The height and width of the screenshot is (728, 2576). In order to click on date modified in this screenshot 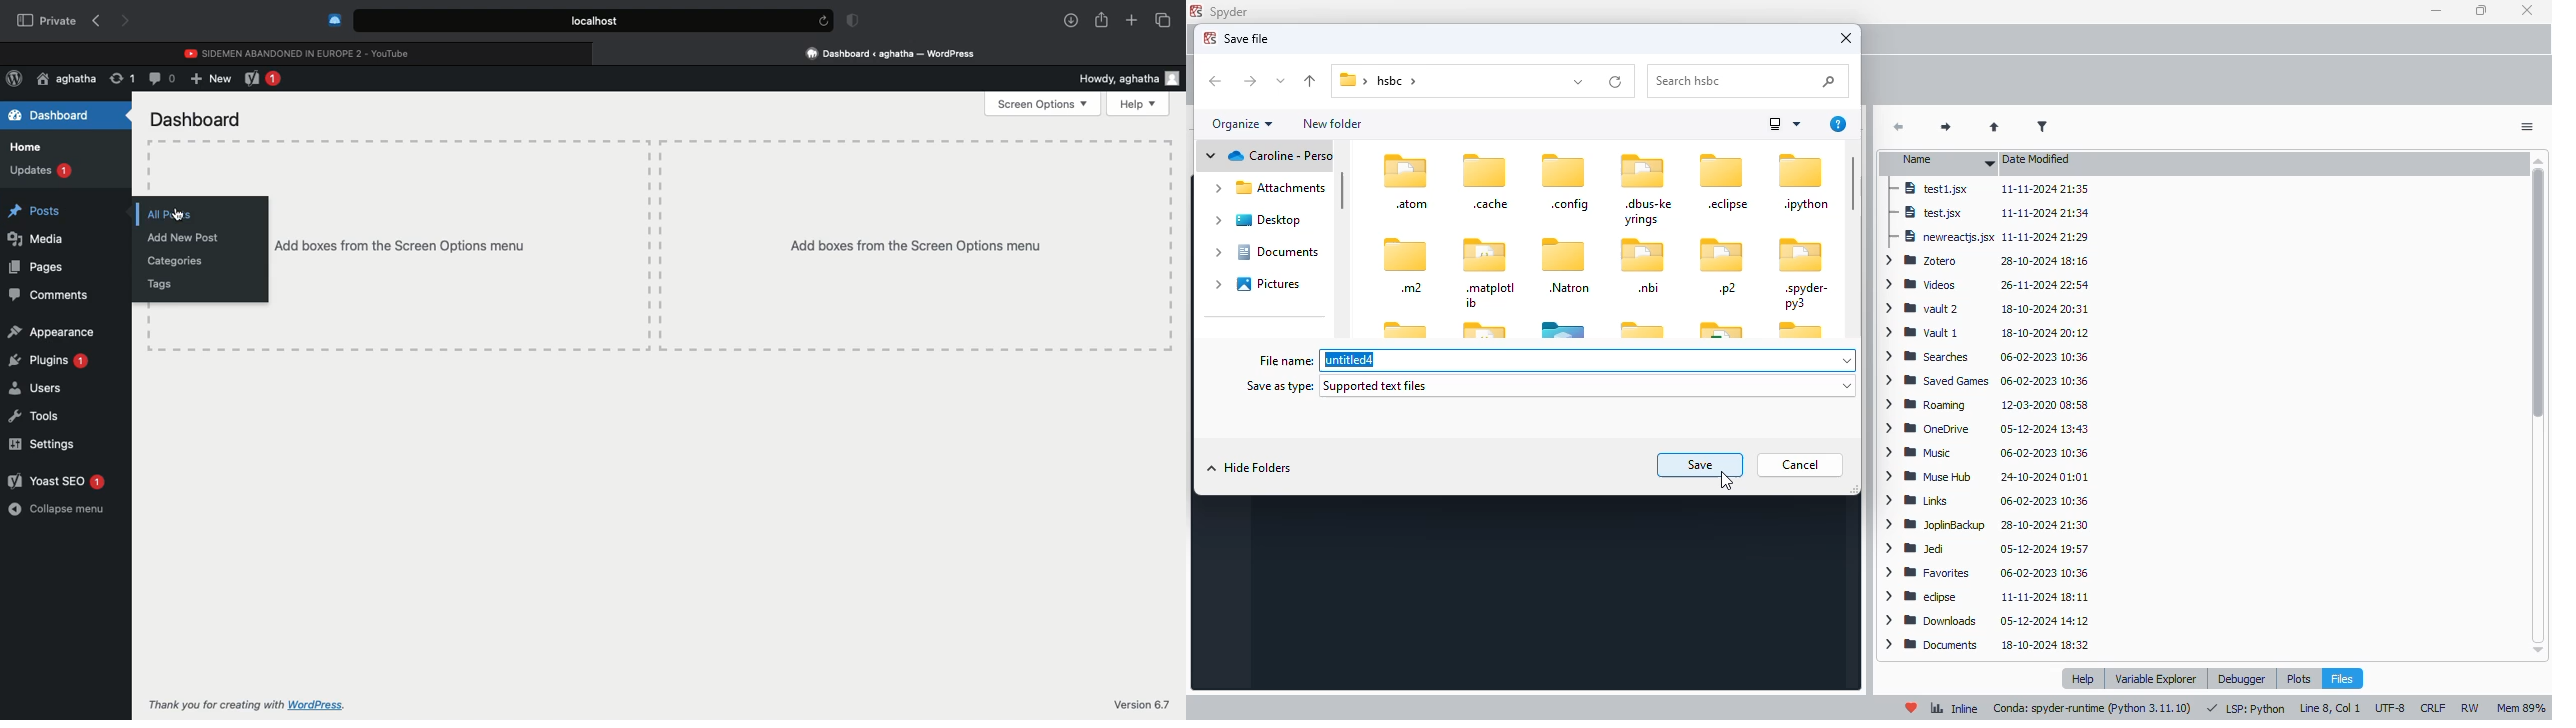, I will do `click(2039, 160)`.